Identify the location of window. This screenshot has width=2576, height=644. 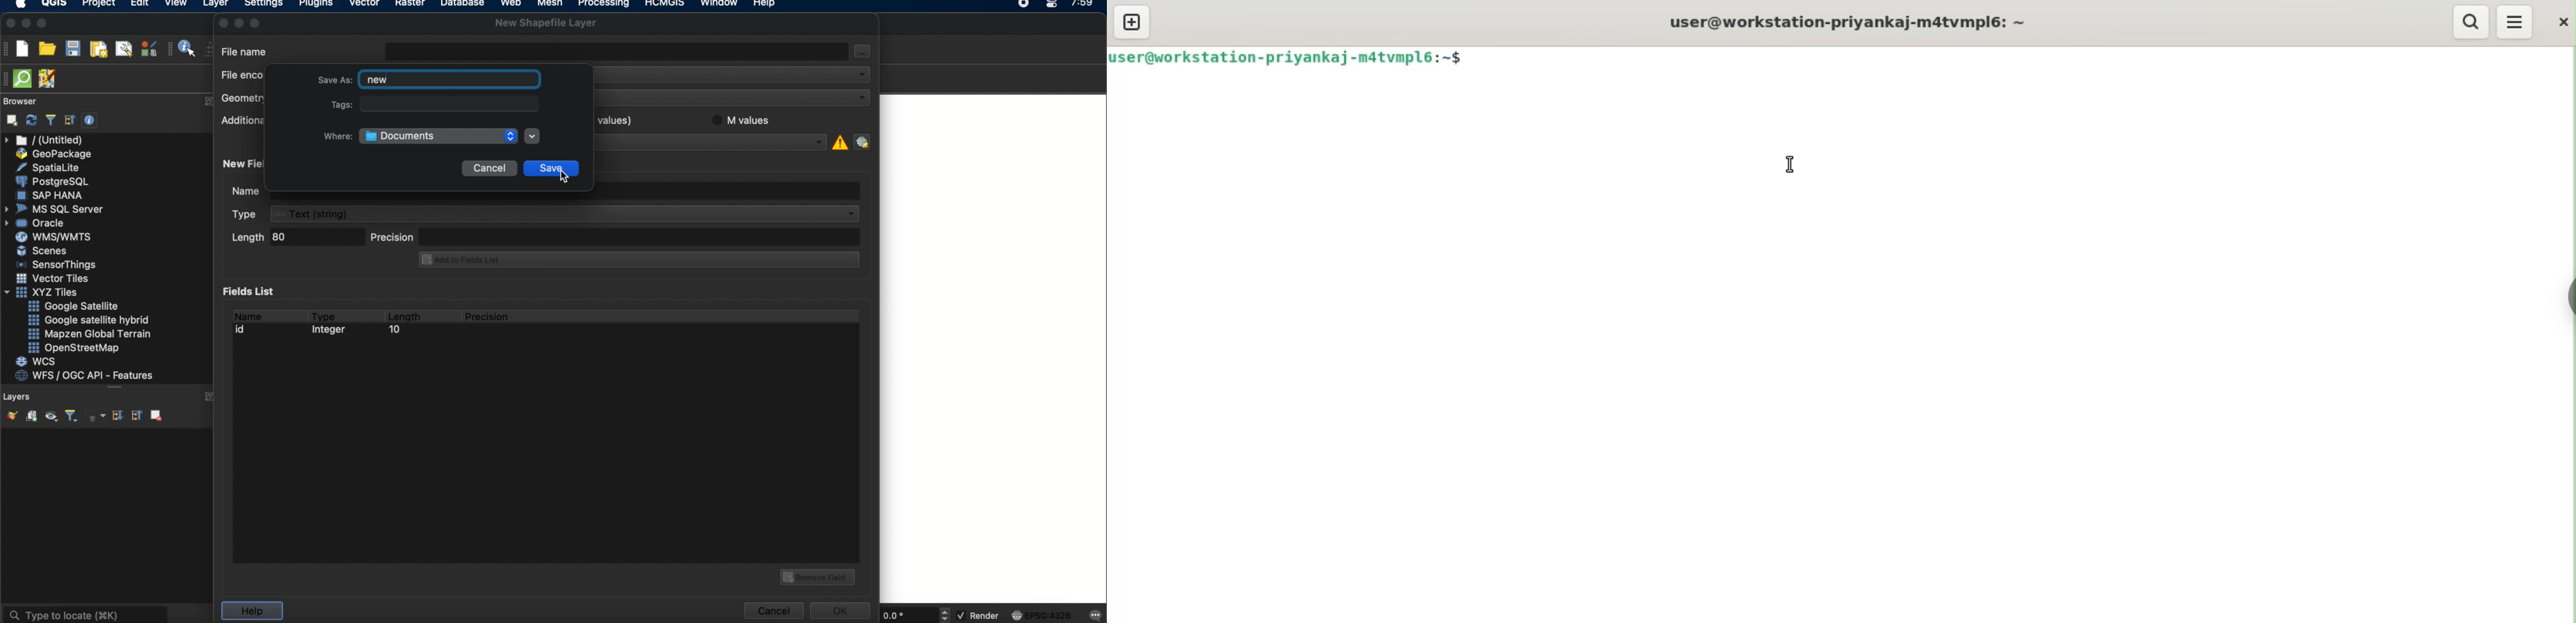
(721, 5).